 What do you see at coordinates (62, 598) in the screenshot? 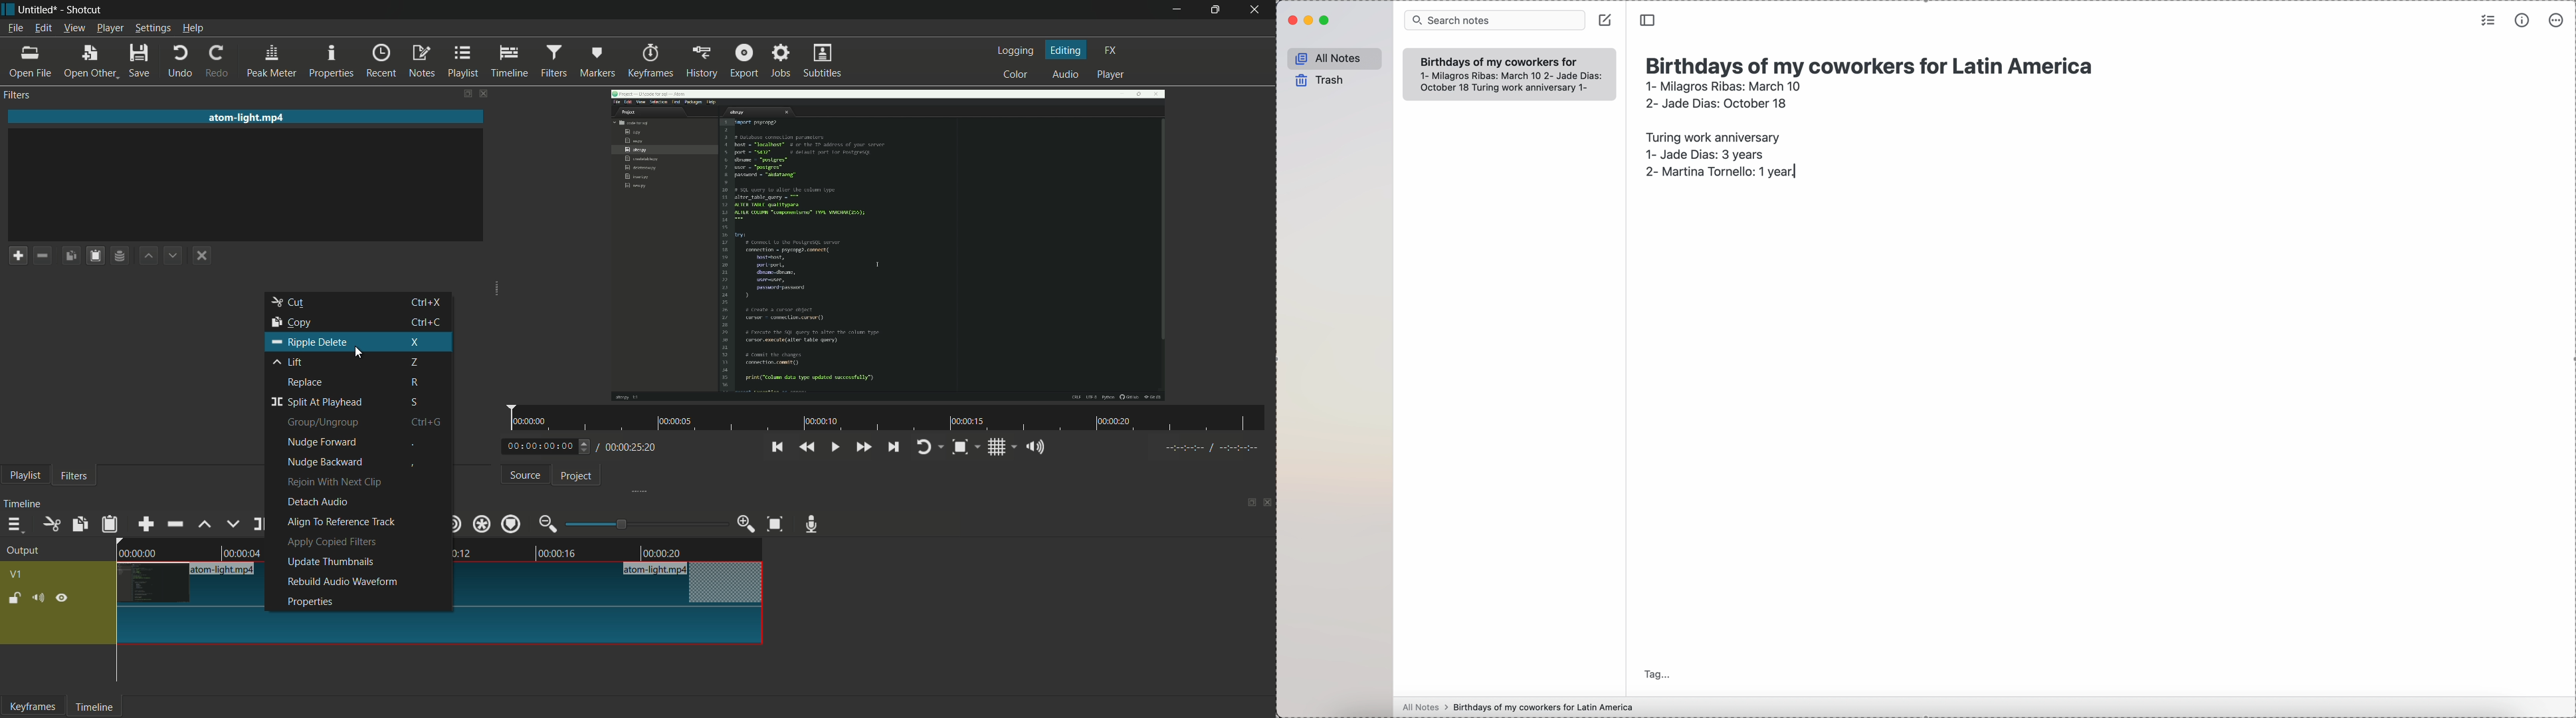
I see `hide` at bounding box center [62, 598].